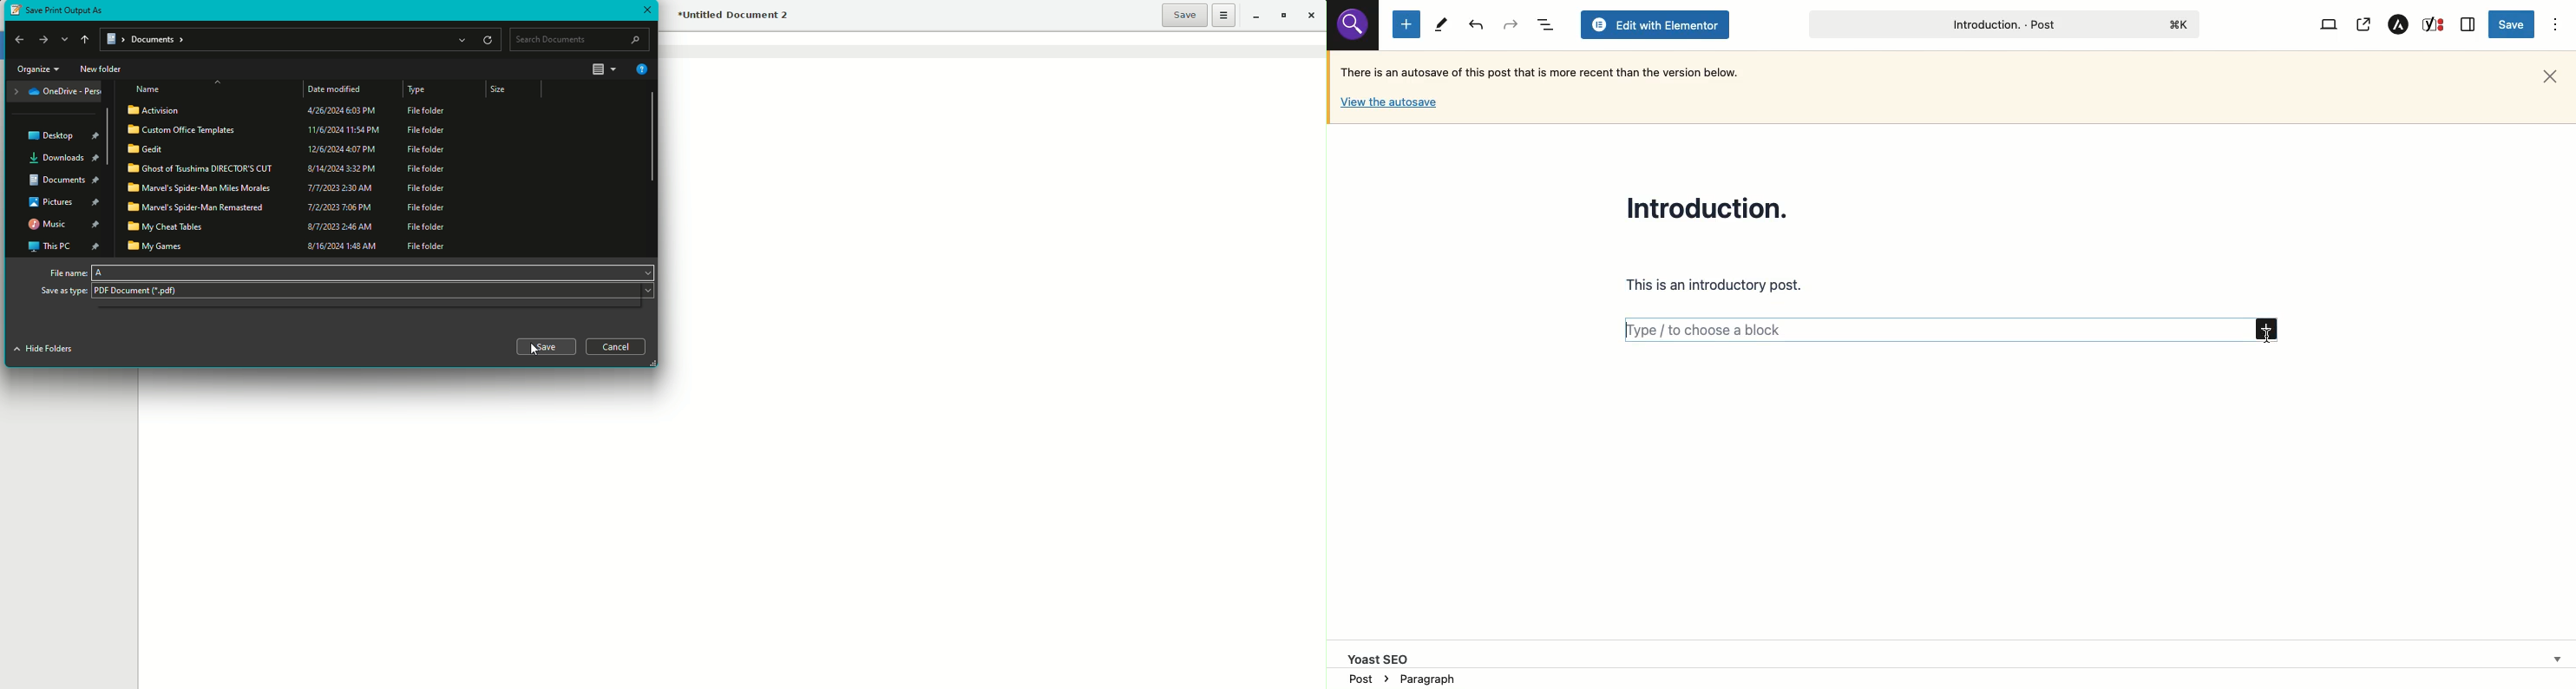 The width and height of the screenshot is (2576, 700). Describe the element at coordinates (338, 89) in the screenshot. I see `Date modified` at that location.